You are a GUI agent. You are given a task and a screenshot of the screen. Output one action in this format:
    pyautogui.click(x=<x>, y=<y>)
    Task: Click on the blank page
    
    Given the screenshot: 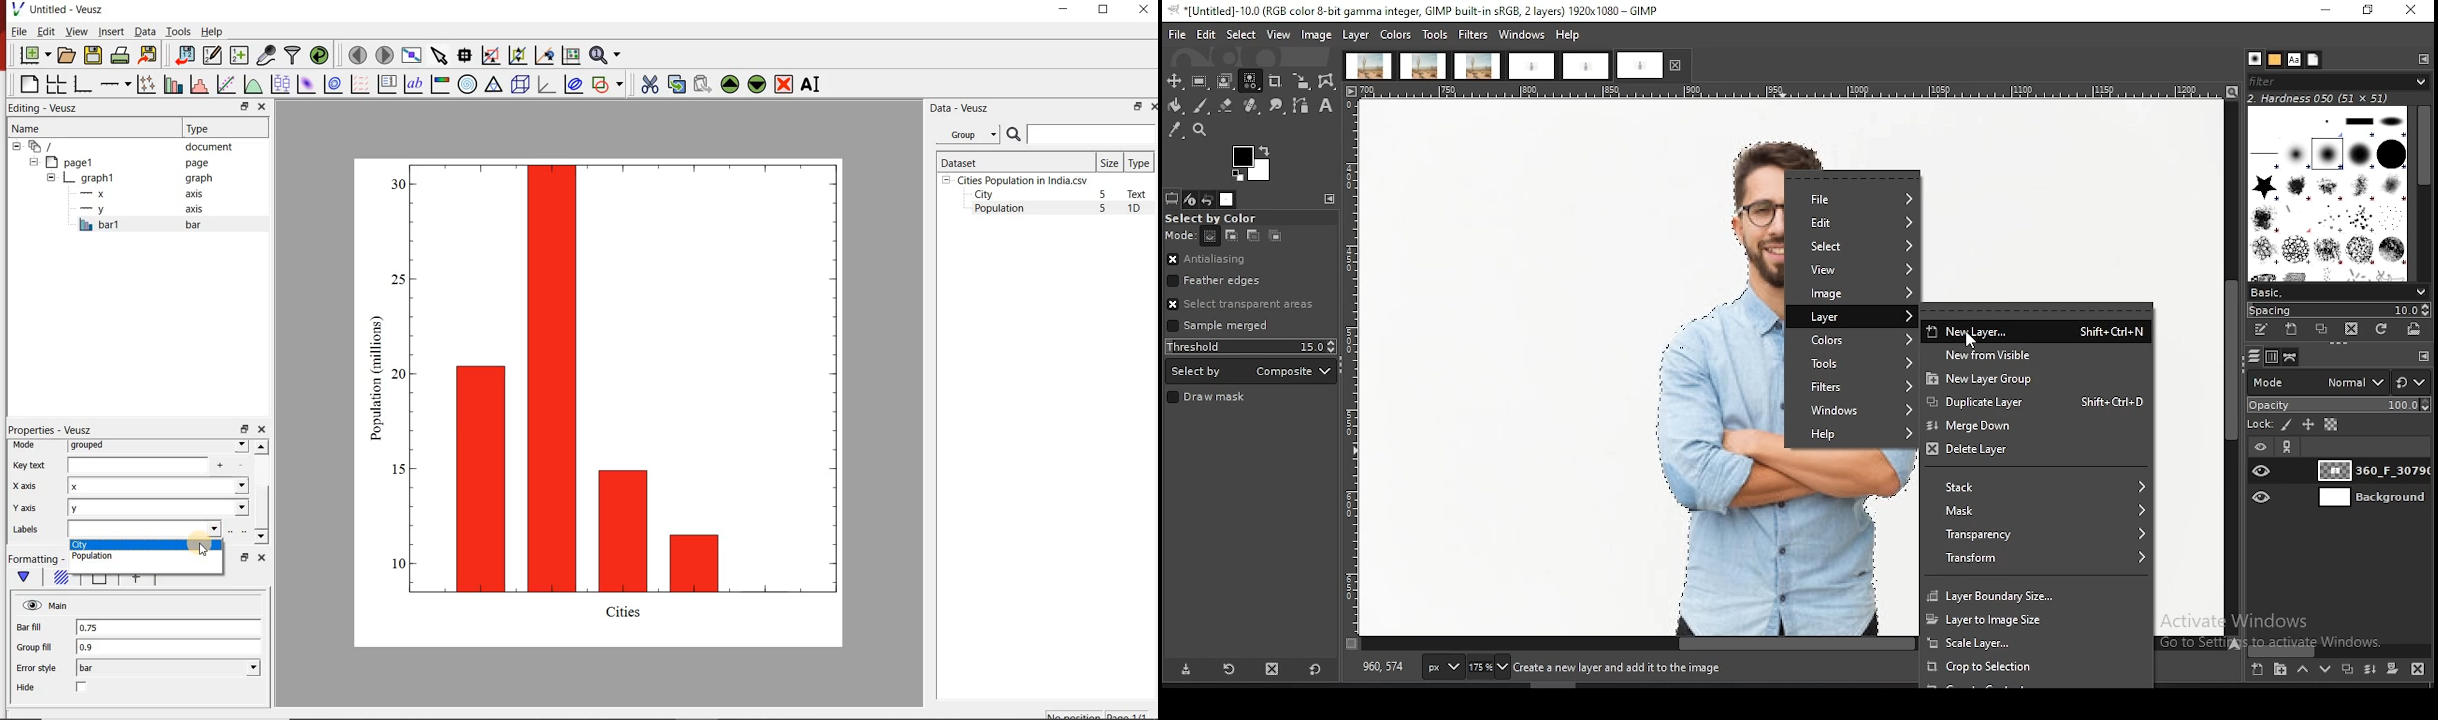 What is the action you would take?
    pyautogui.click(x=28, y=85)
    